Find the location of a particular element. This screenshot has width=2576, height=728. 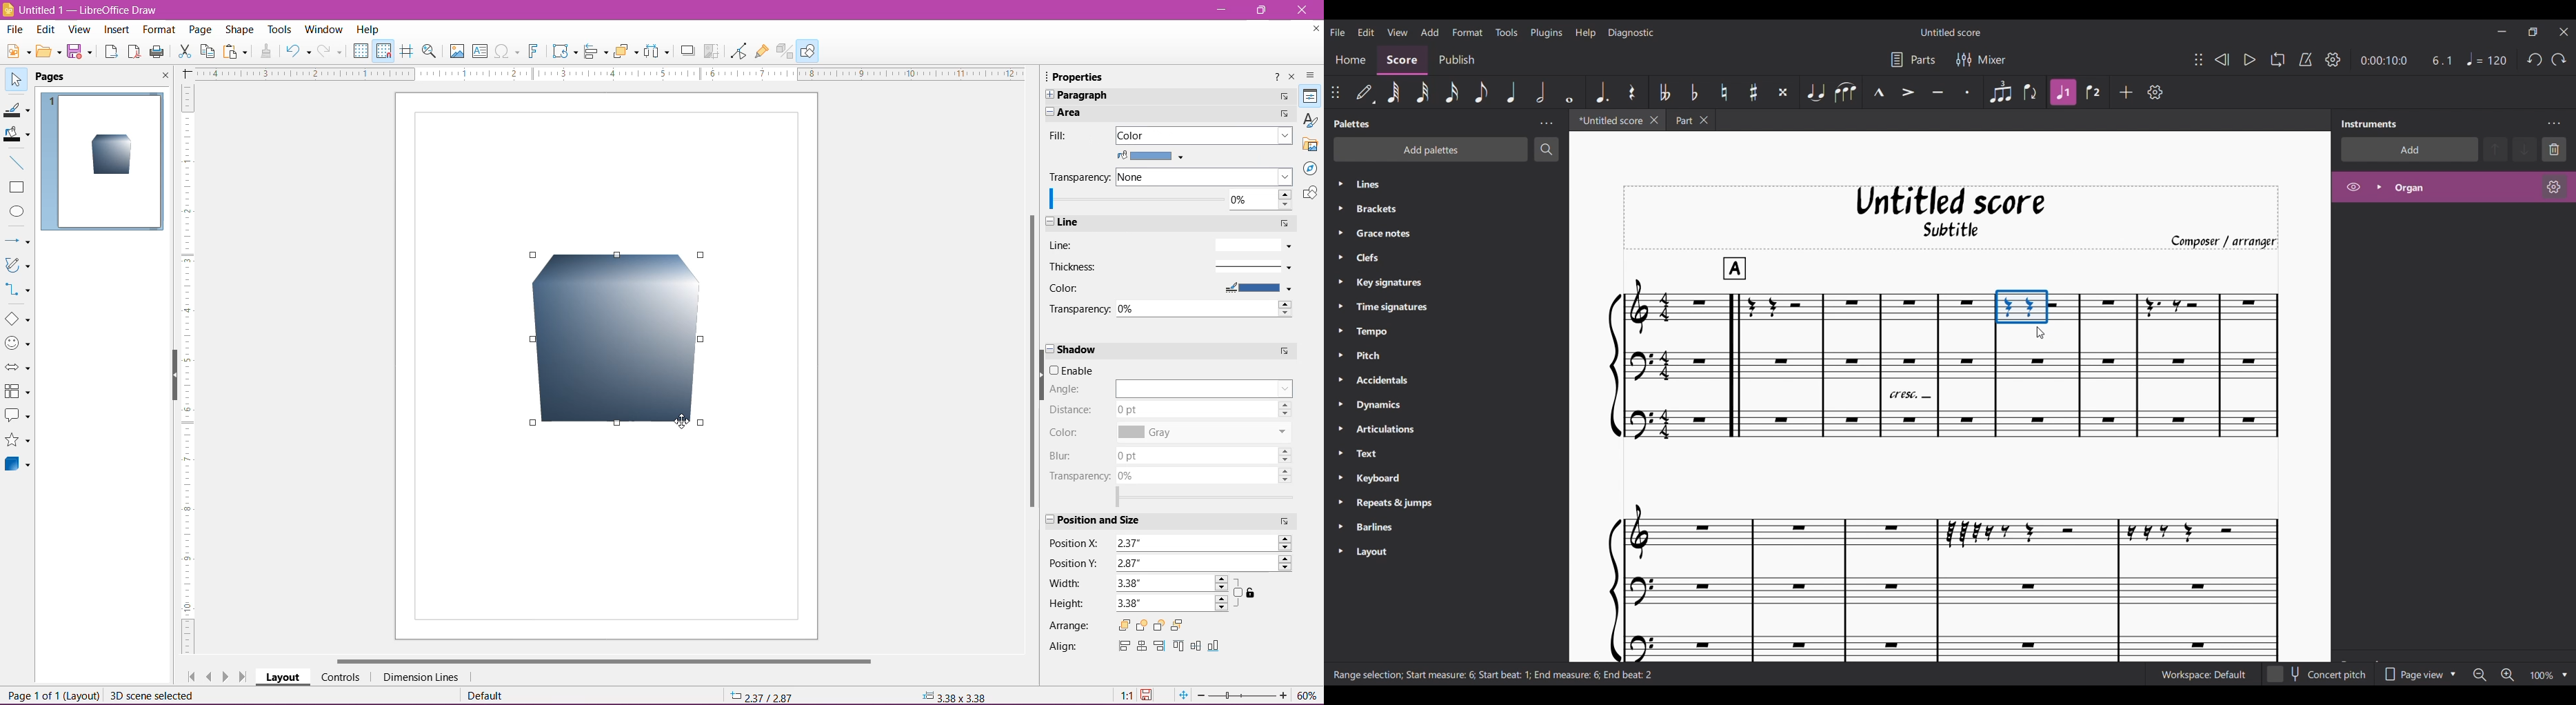

Add instrument is located at coordinates (2410, 149).